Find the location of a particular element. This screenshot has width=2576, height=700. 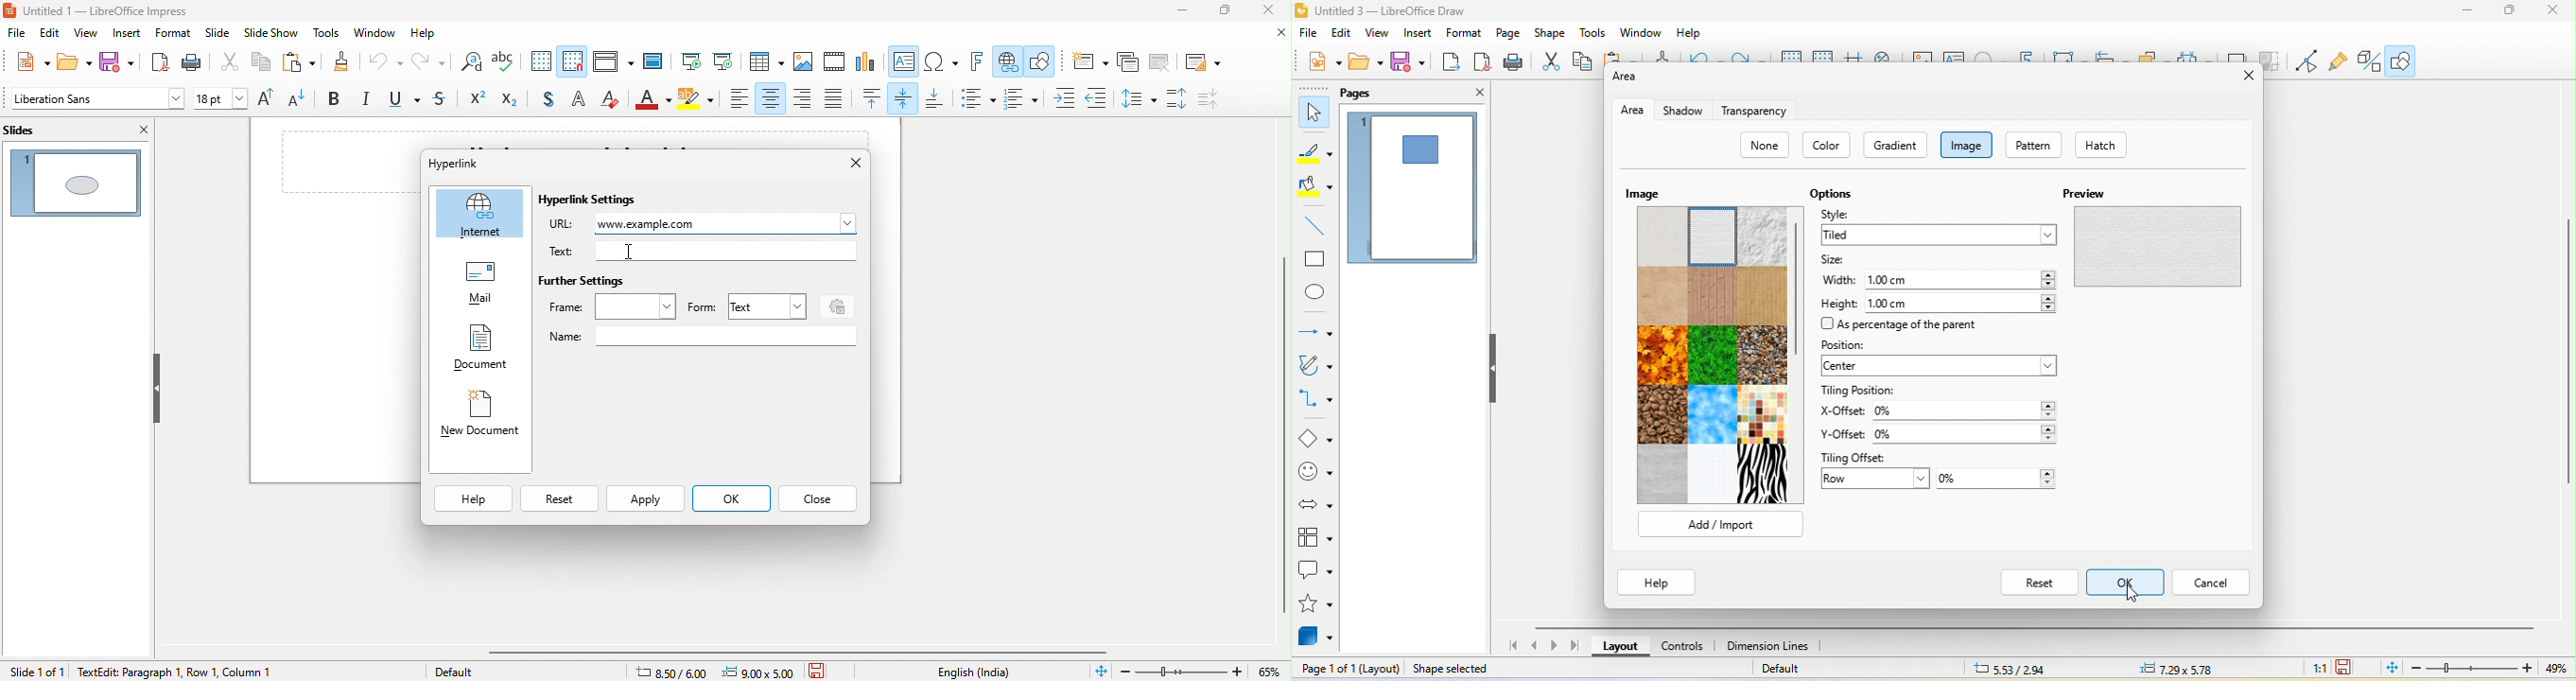

decrease indent is located at coordinates (1096, 96).